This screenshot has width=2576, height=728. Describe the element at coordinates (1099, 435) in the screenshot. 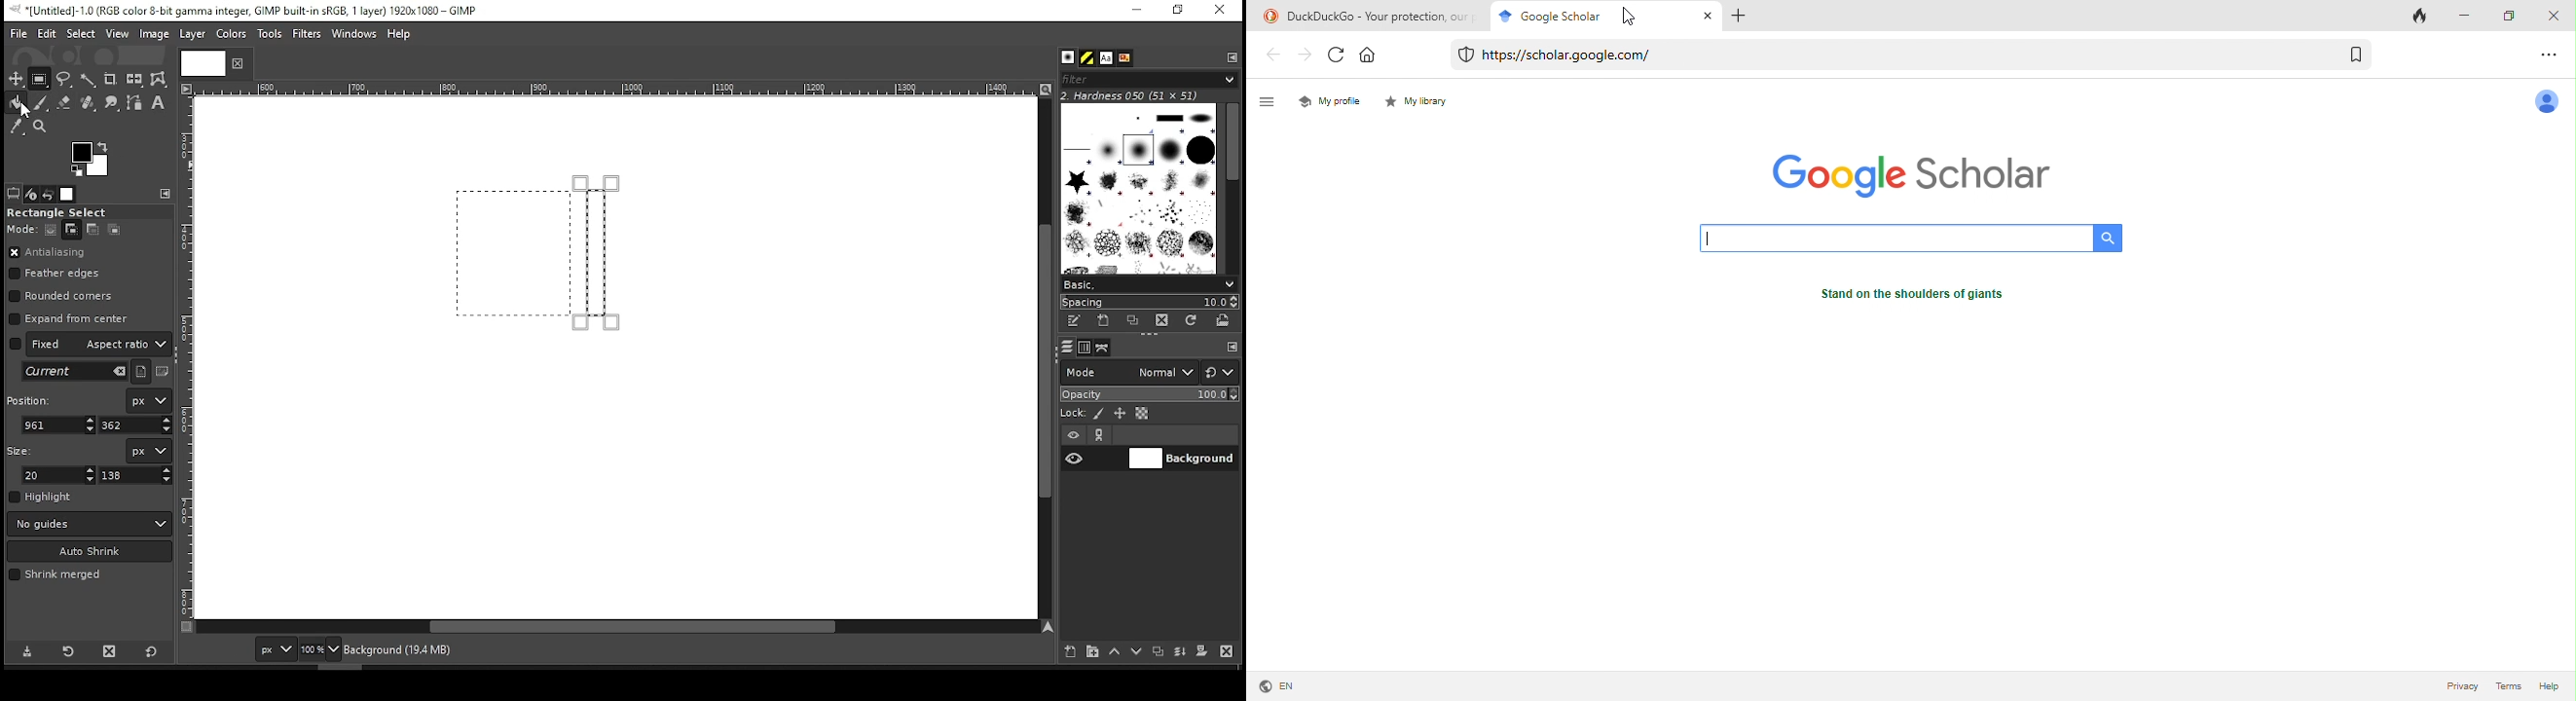

I see `link` at that location.